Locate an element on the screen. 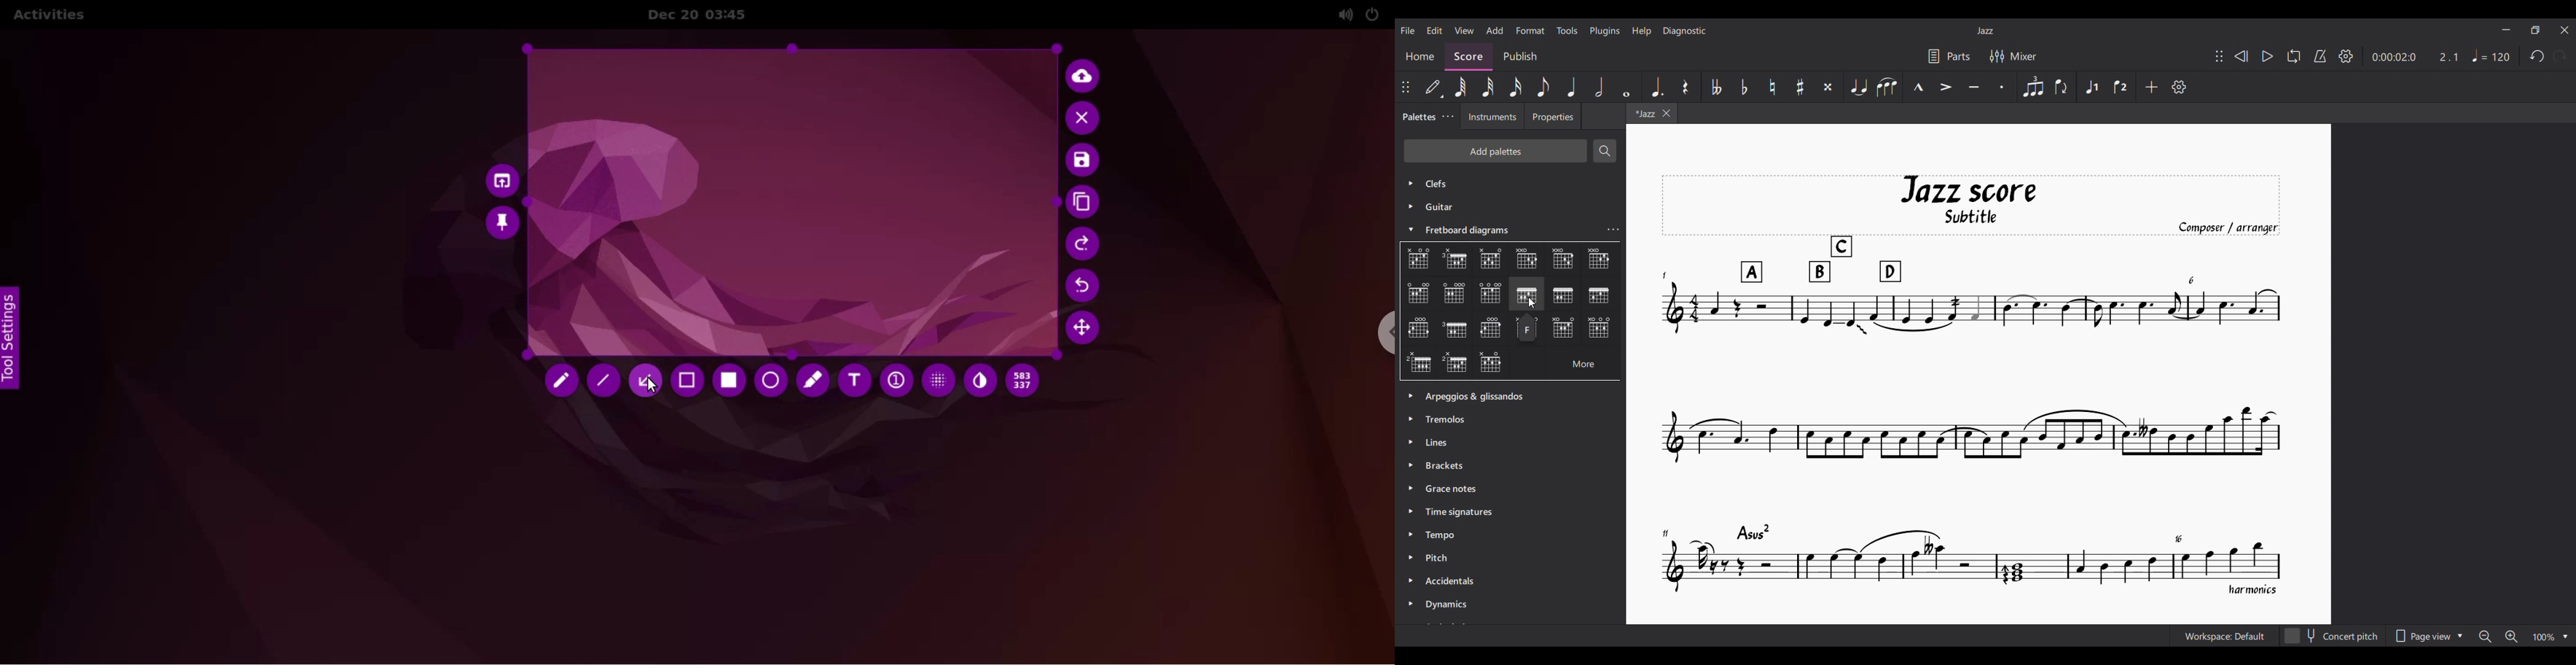 This screenshot has width=2576, height=672. Chart 2 is located at coordinates (1458, 260).